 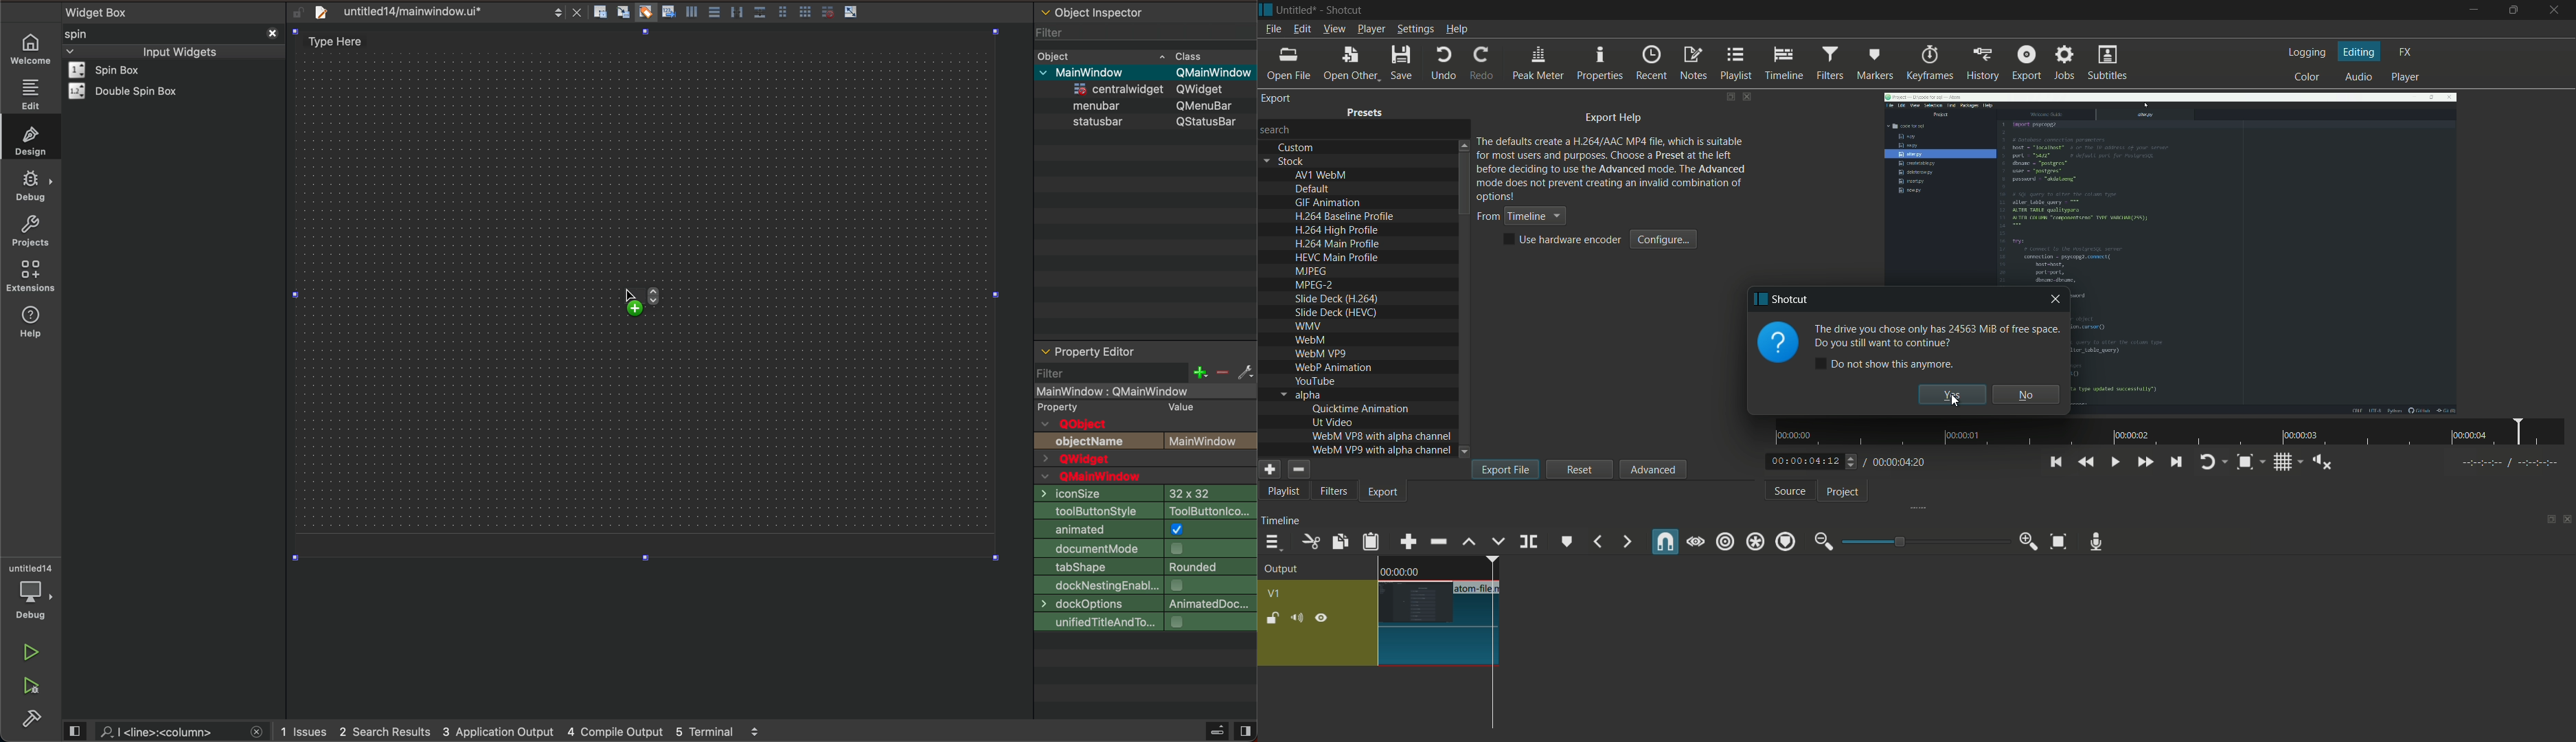 I want to click on h.264 high profile, so click(x=1337, y=231).